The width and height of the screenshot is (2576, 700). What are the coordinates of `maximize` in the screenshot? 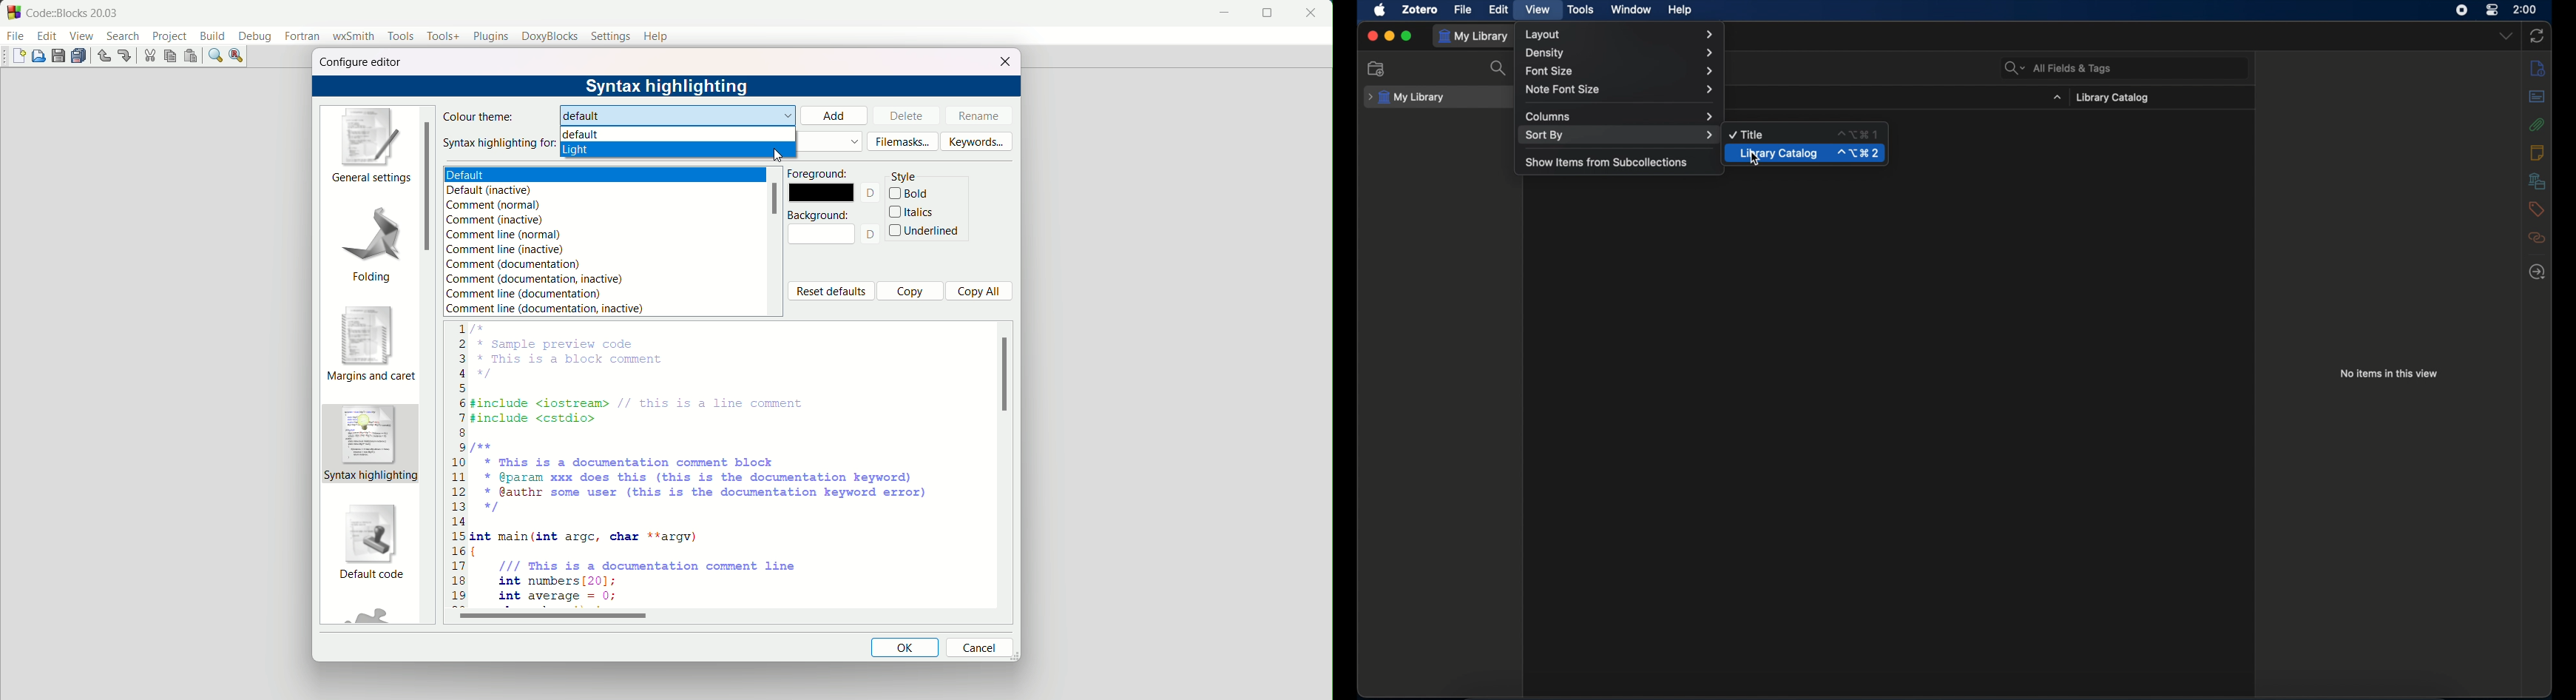 It's located at (1406, 34).